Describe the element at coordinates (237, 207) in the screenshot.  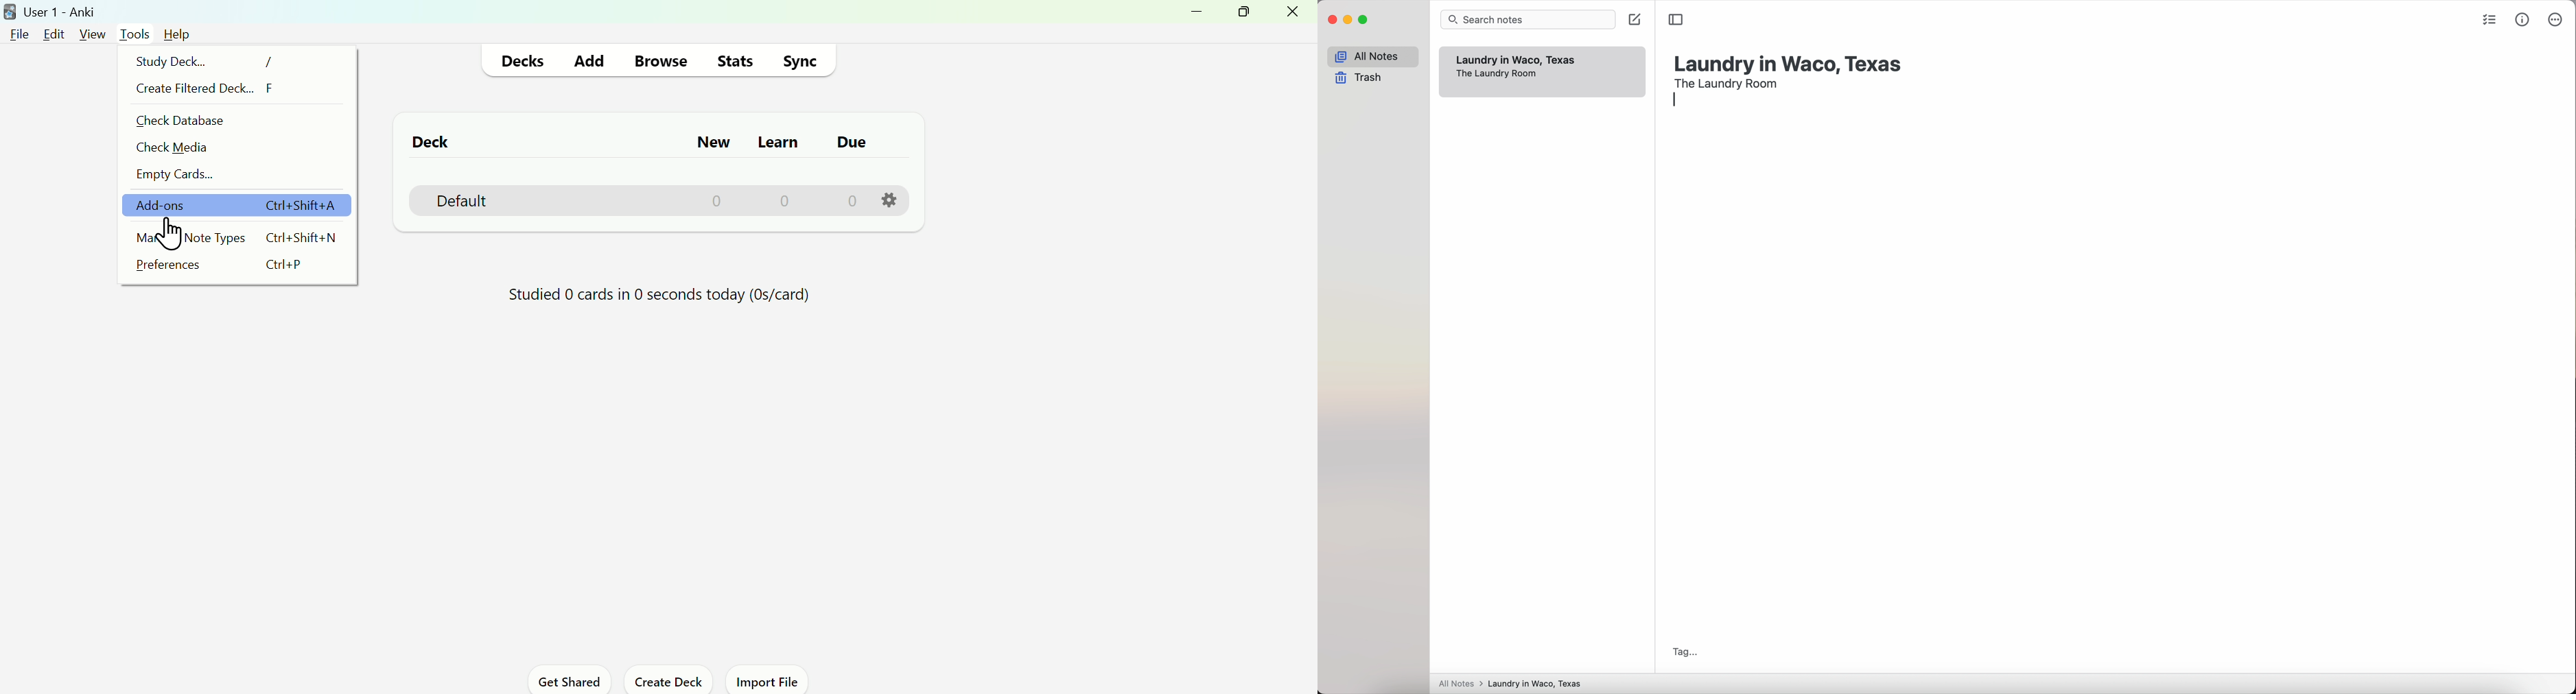
I see `add ons` at that location.